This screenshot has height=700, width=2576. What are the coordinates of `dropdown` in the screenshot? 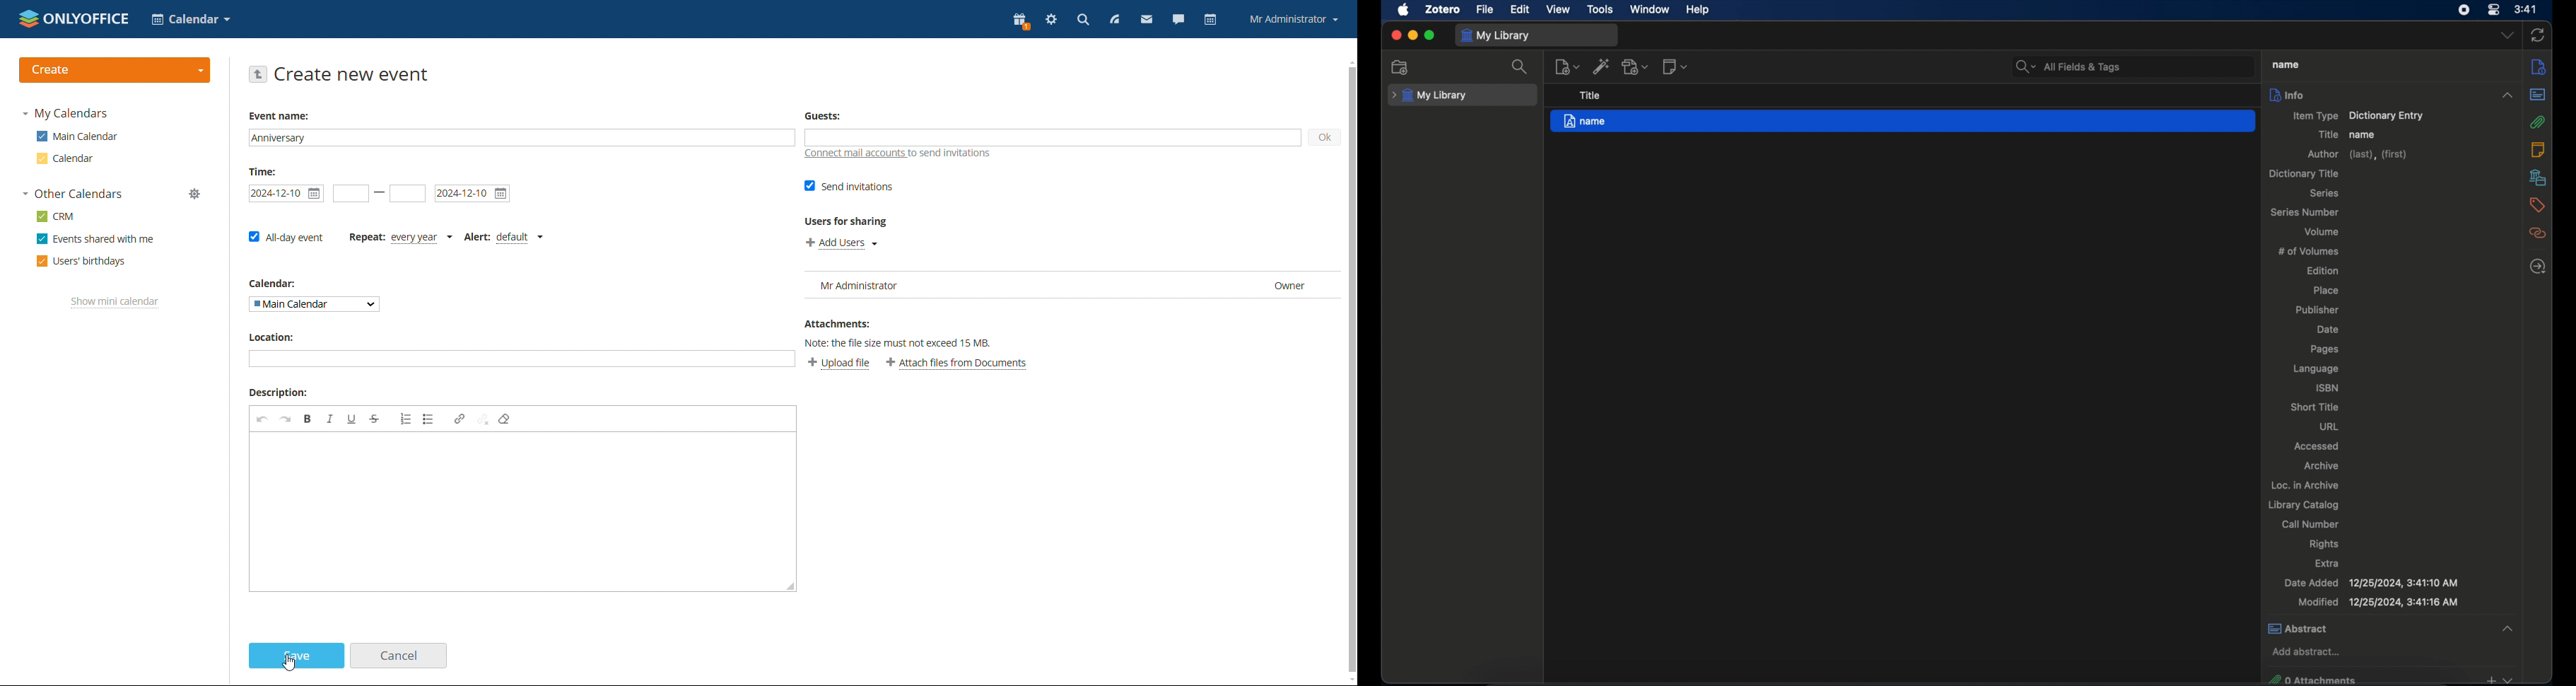 It's located at (2507, 36).